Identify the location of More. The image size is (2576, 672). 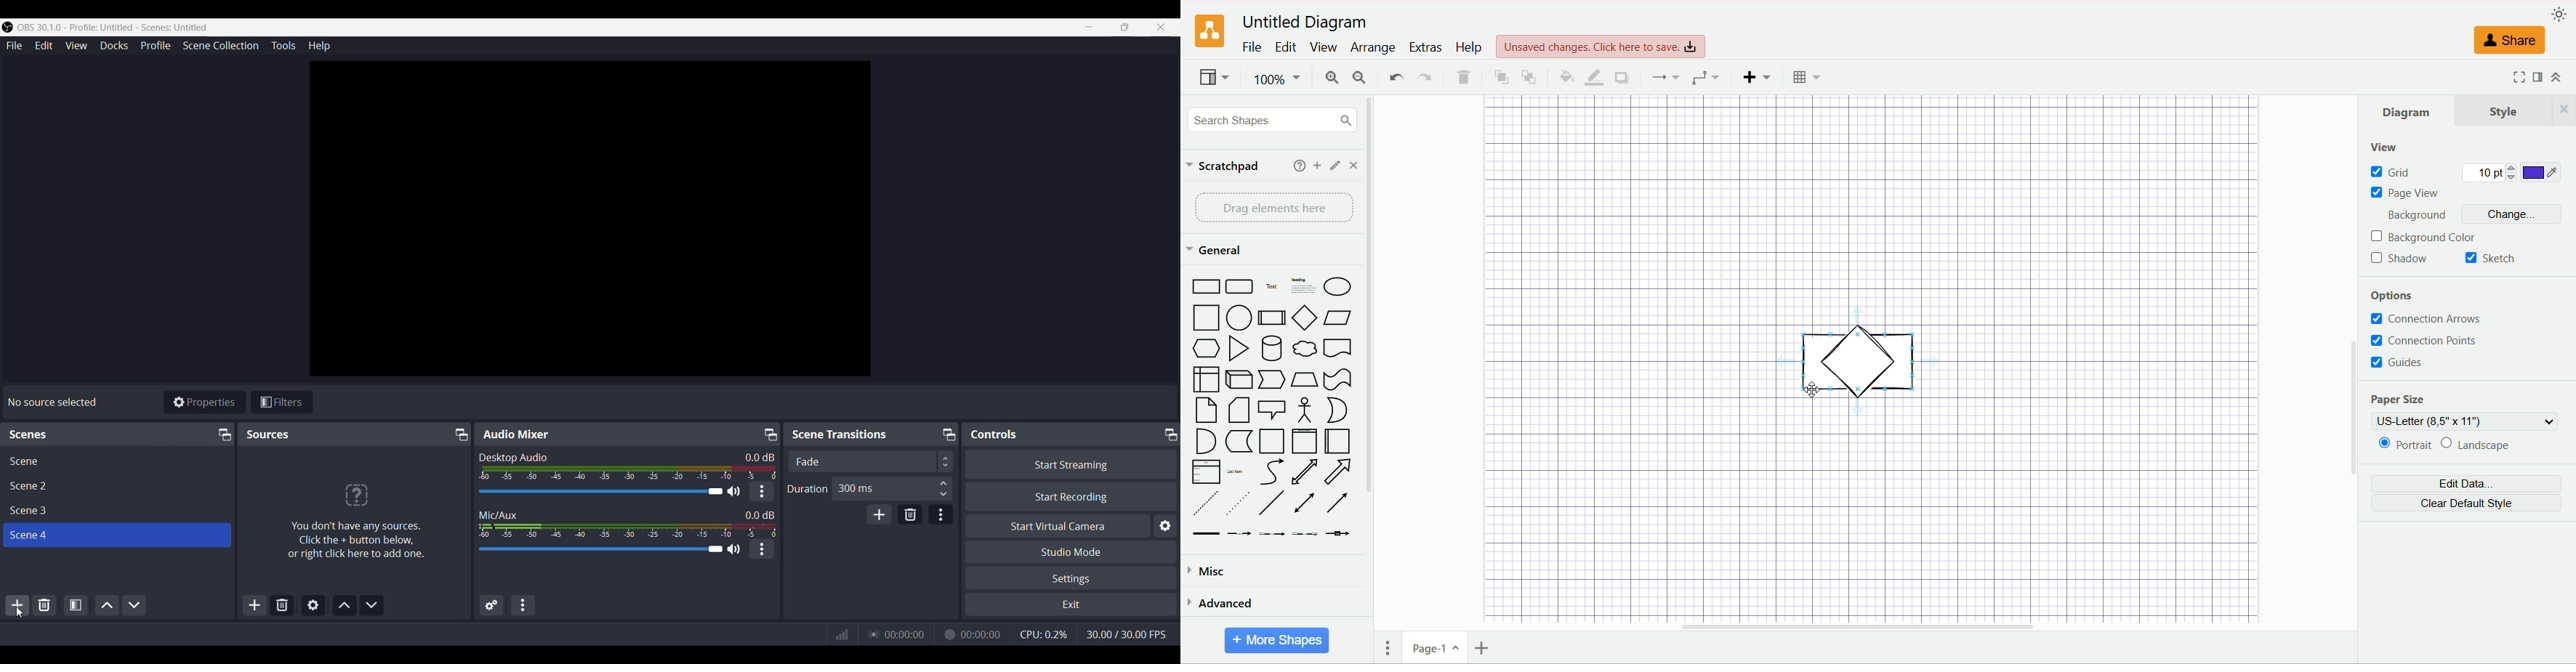
(762, 492).